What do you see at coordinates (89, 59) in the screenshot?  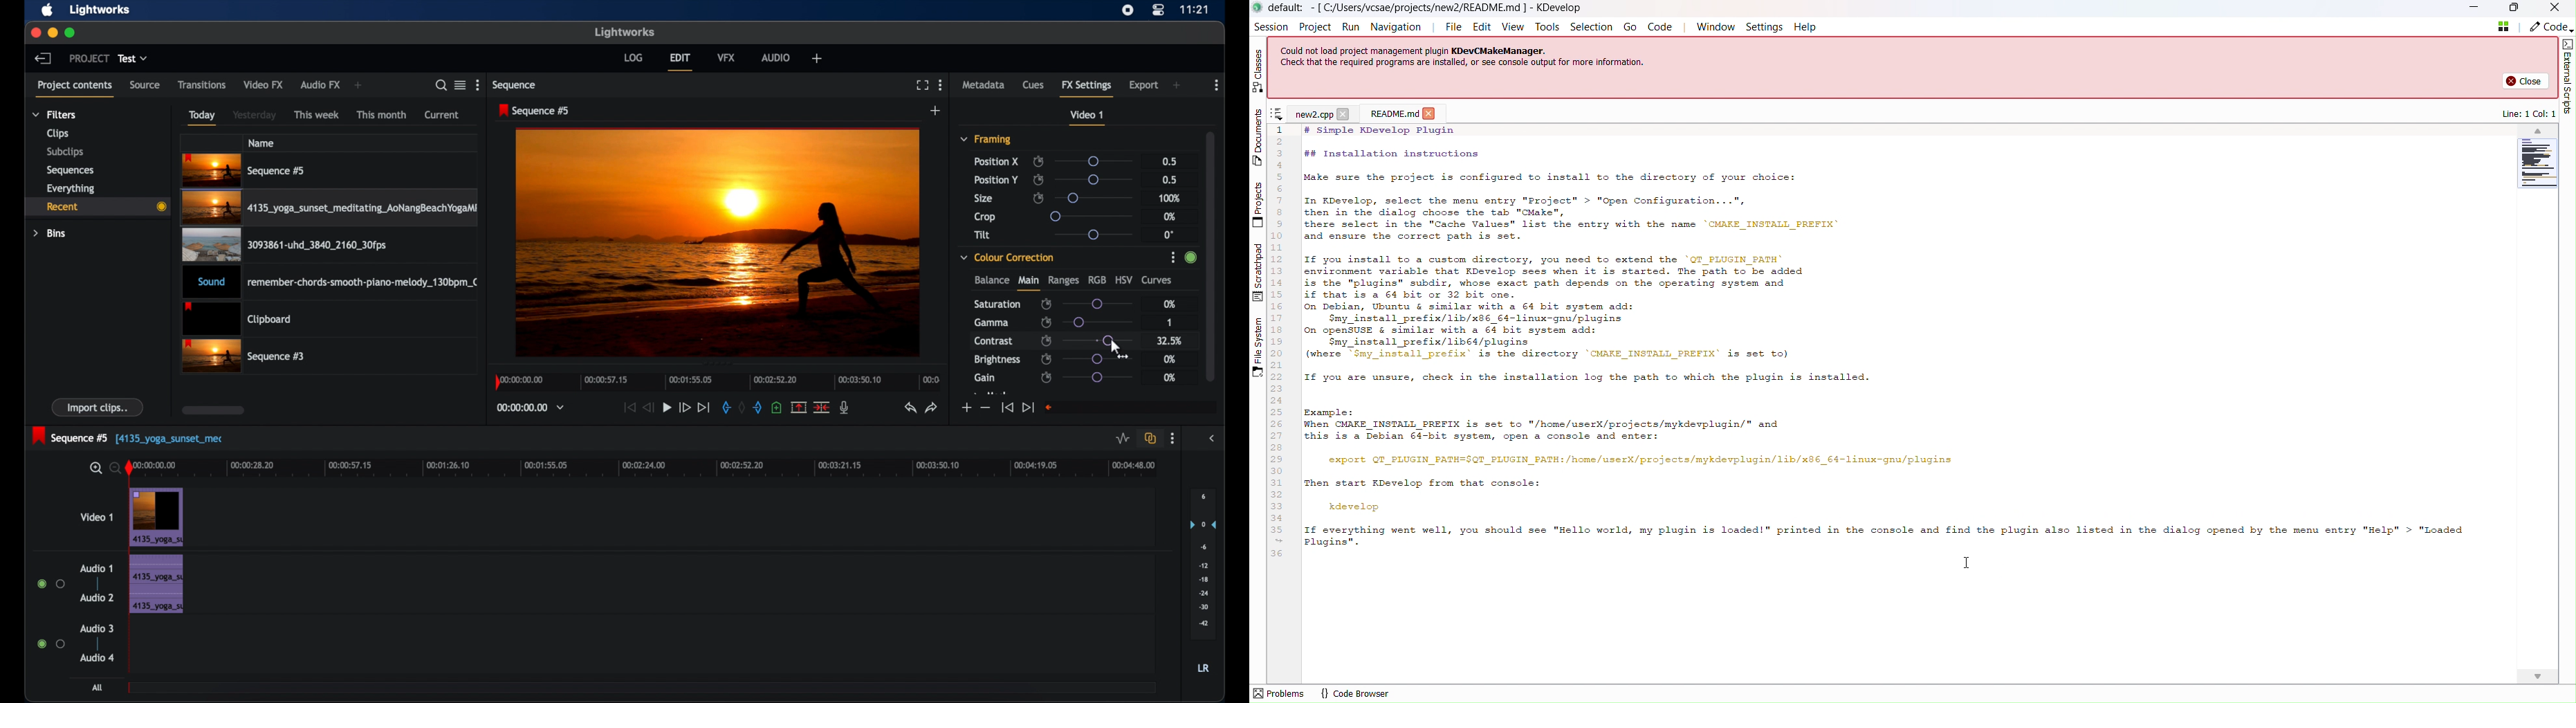 I see `project` at bounding box center [89, 59].